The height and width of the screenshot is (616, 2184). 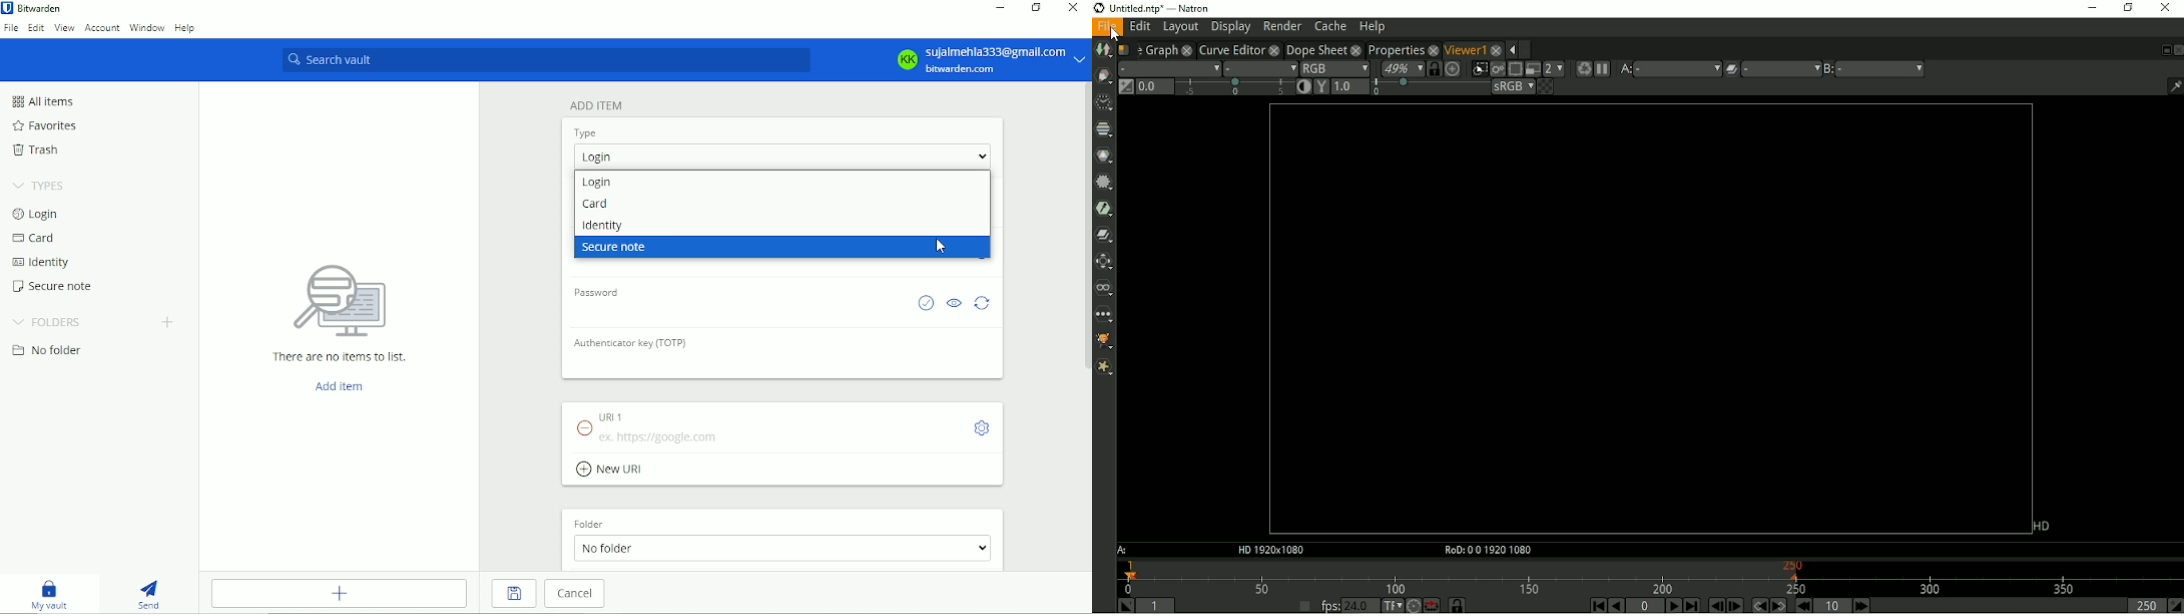 I want to click on Card, so click(x=33, y=239).